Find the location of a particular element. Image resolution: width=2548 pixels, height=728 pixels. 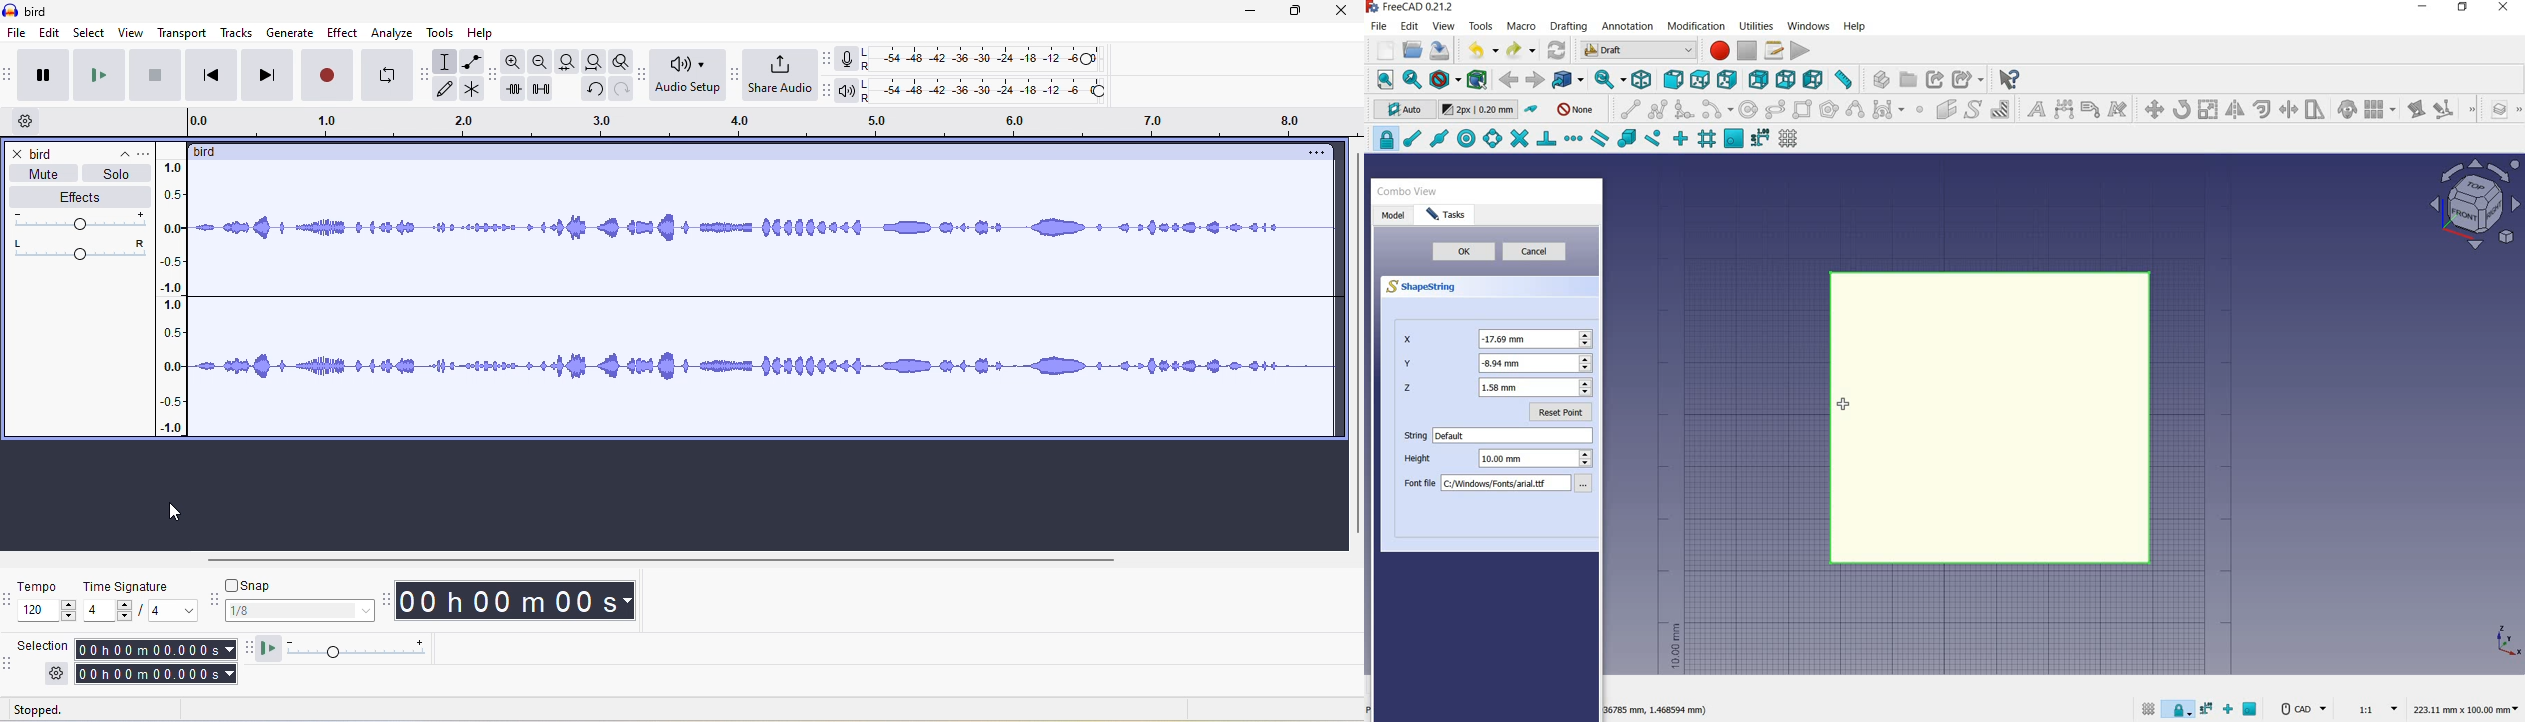

playback meter is located at coordinates (847, 92).